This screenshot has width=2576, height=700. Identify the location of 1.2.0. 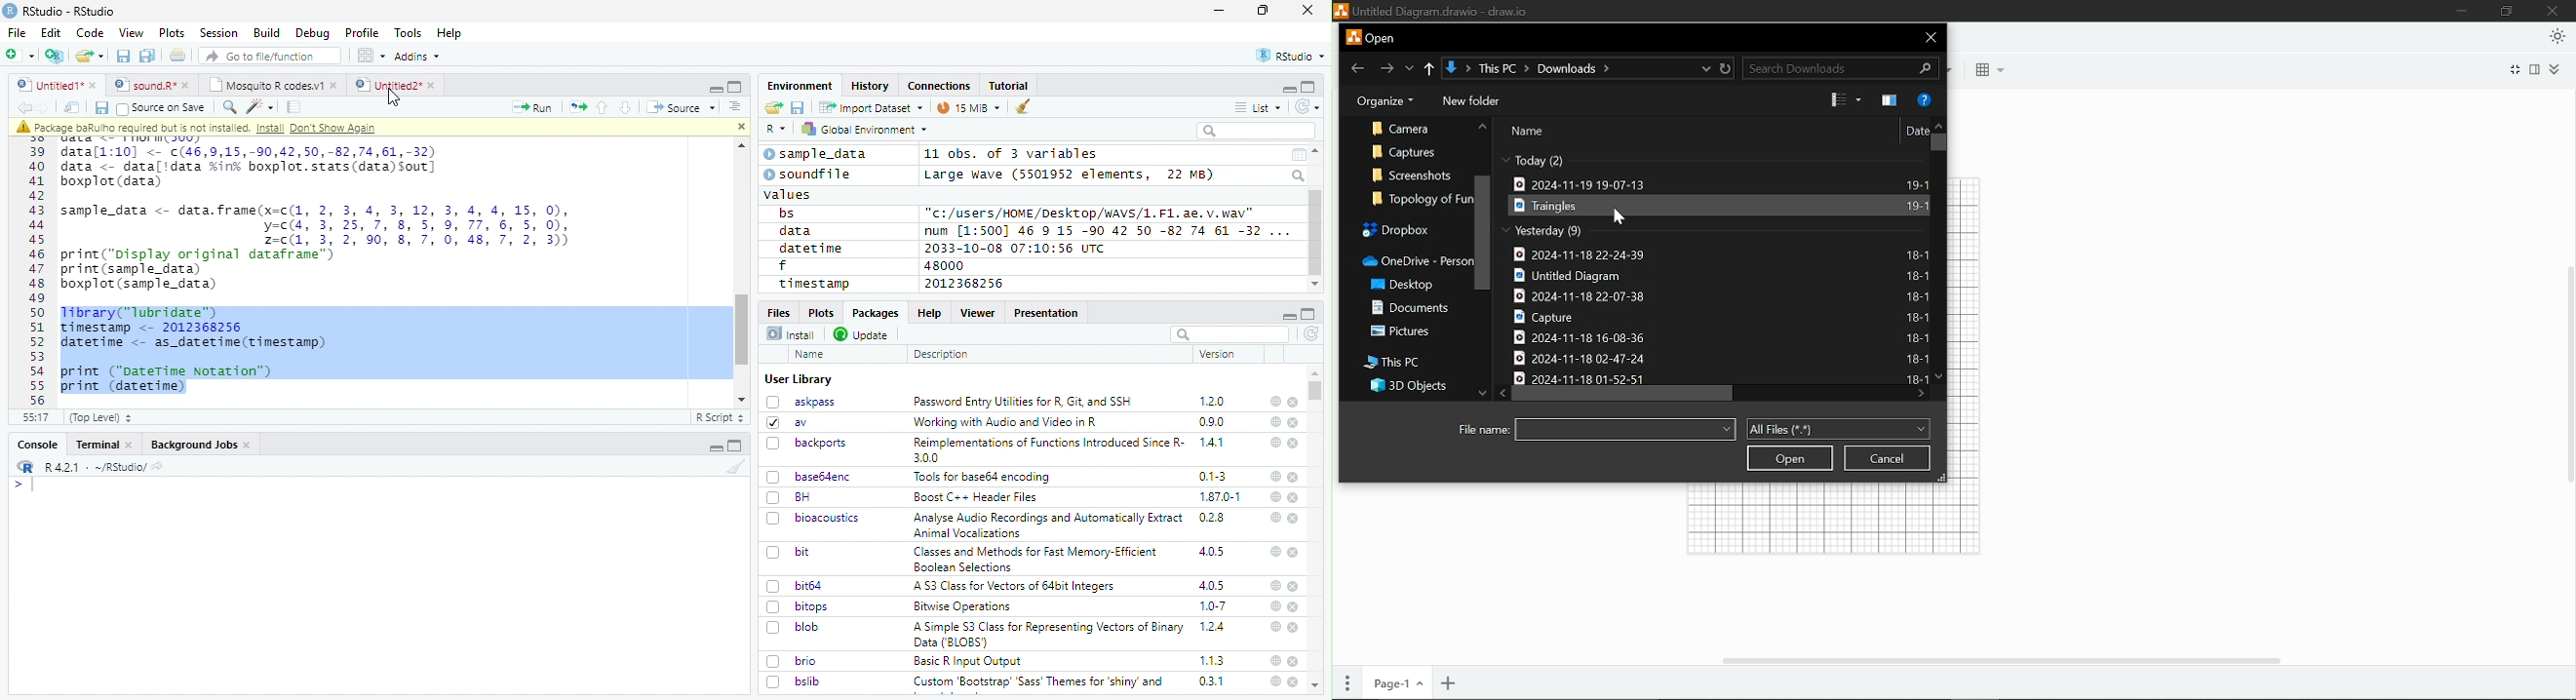
(1214, 401).